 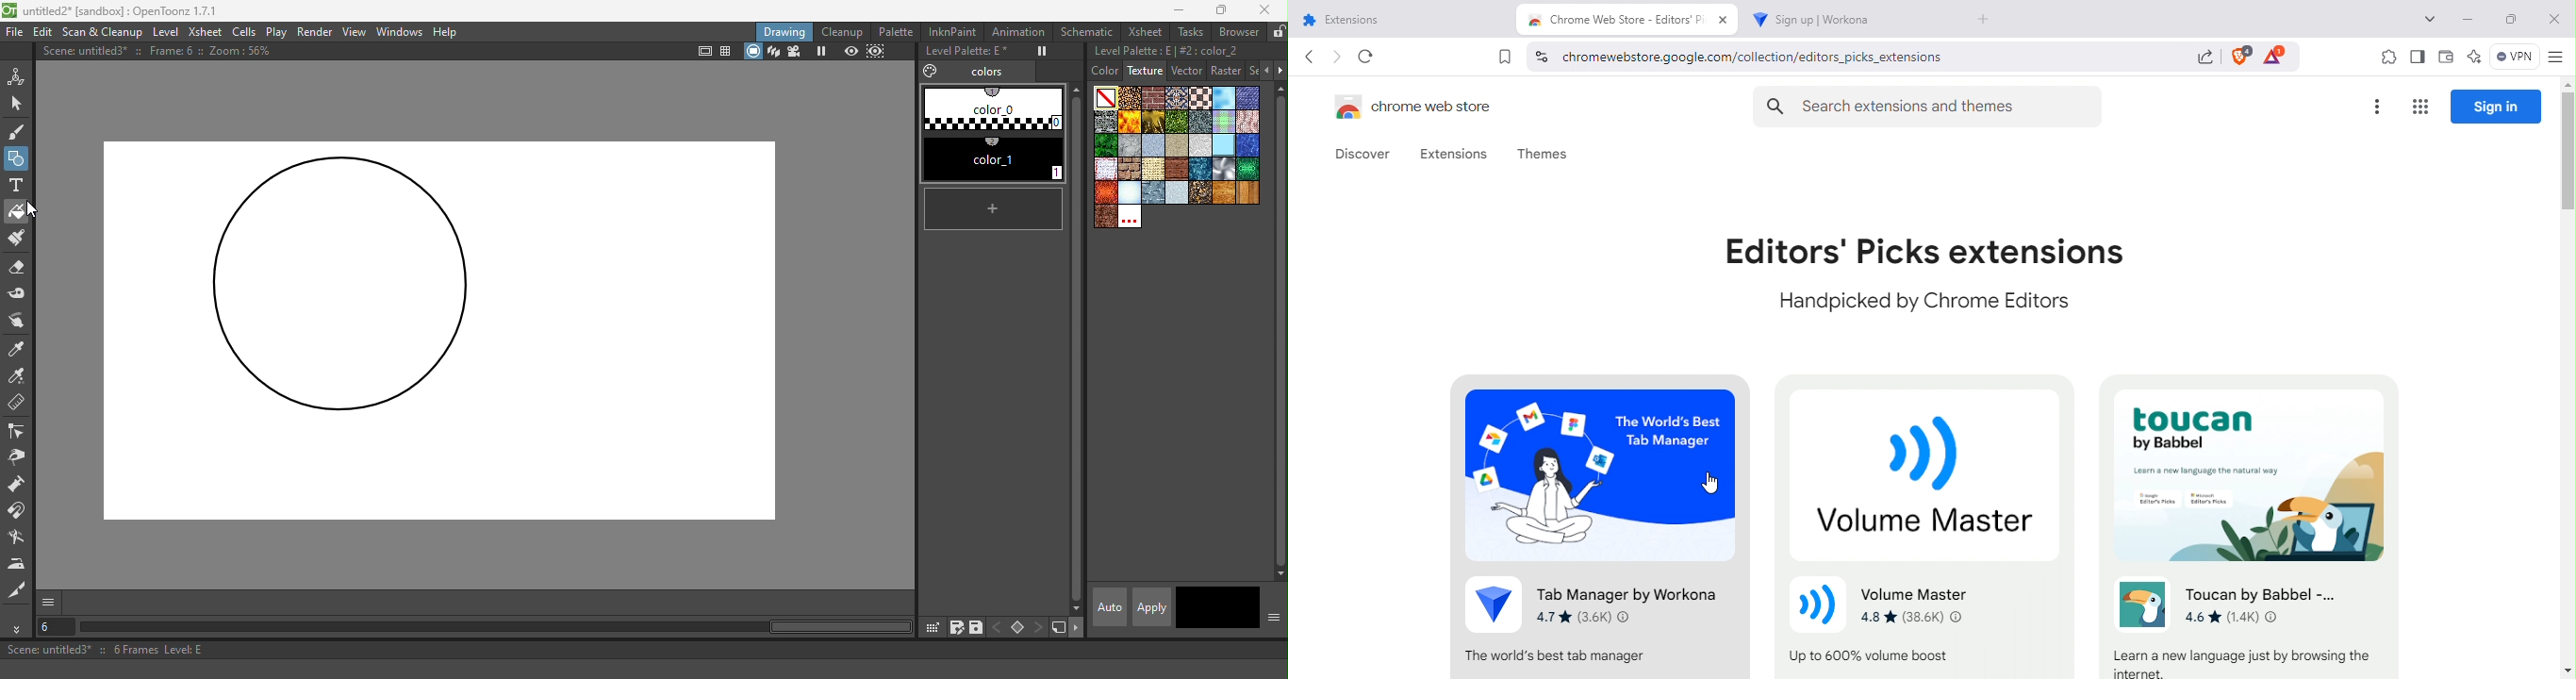 What do you see at coordinates (1154, 193) in the screenshot?
I see `steelplates.bmp` at bounding box center [1154, 193].